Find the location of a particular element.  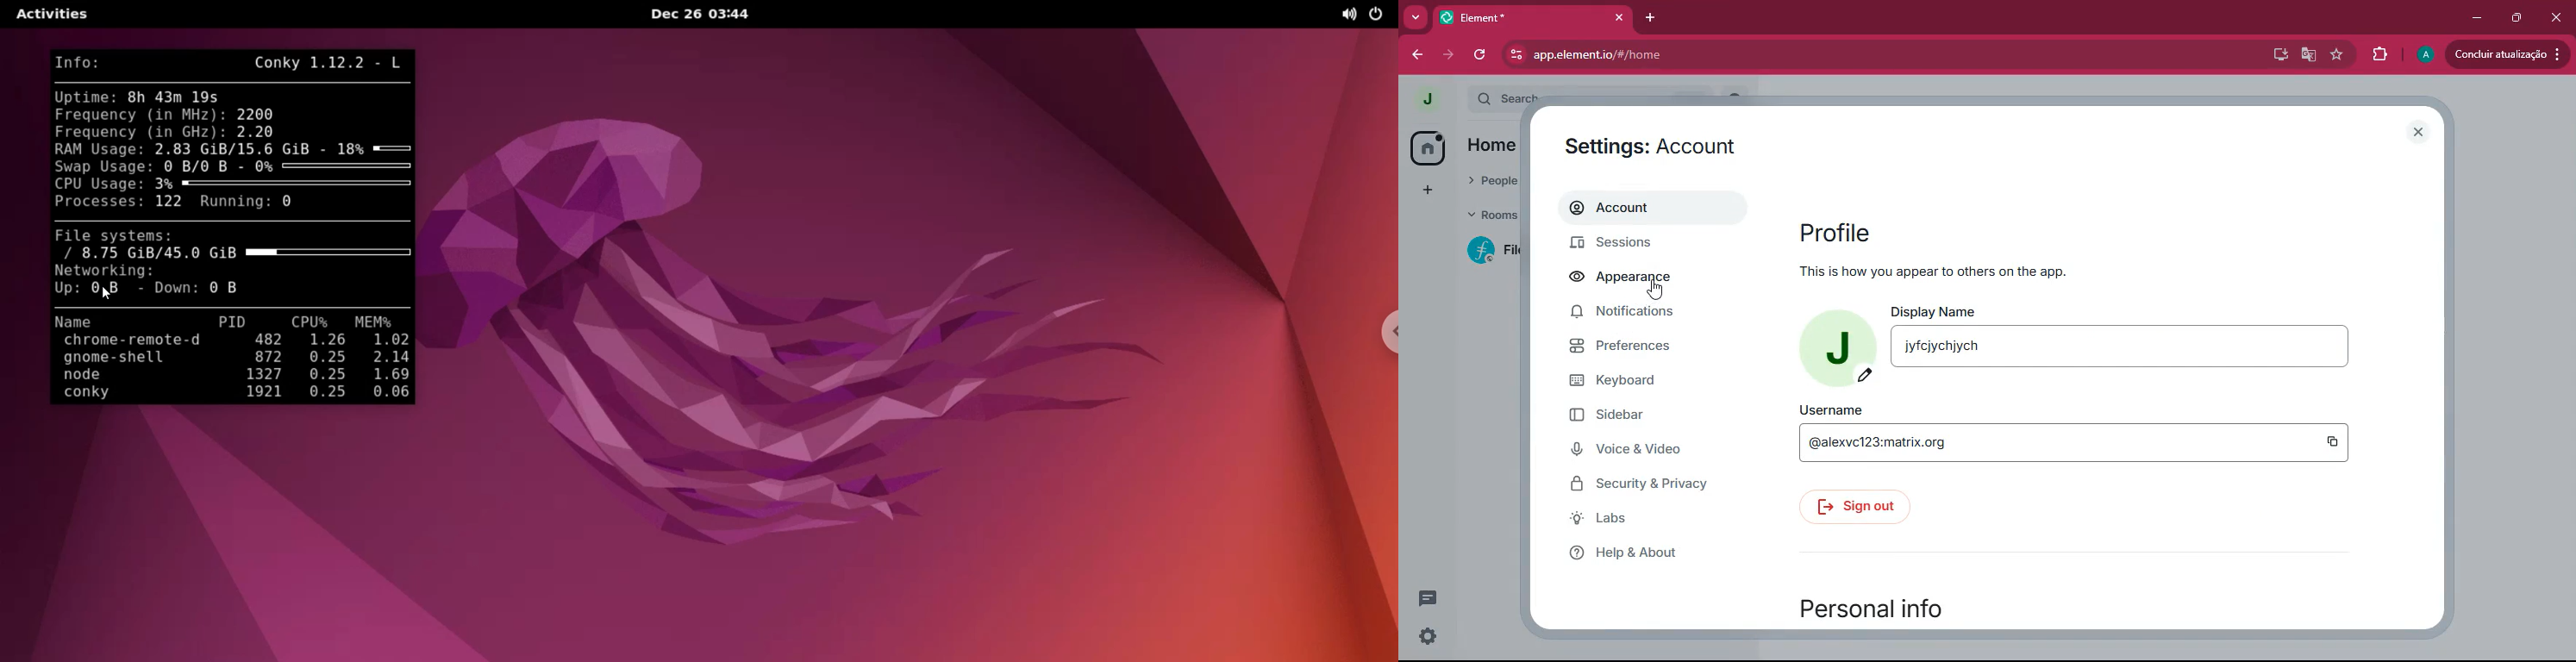

This is how you appear to others on the app. is located at coordinates (1931, 271).